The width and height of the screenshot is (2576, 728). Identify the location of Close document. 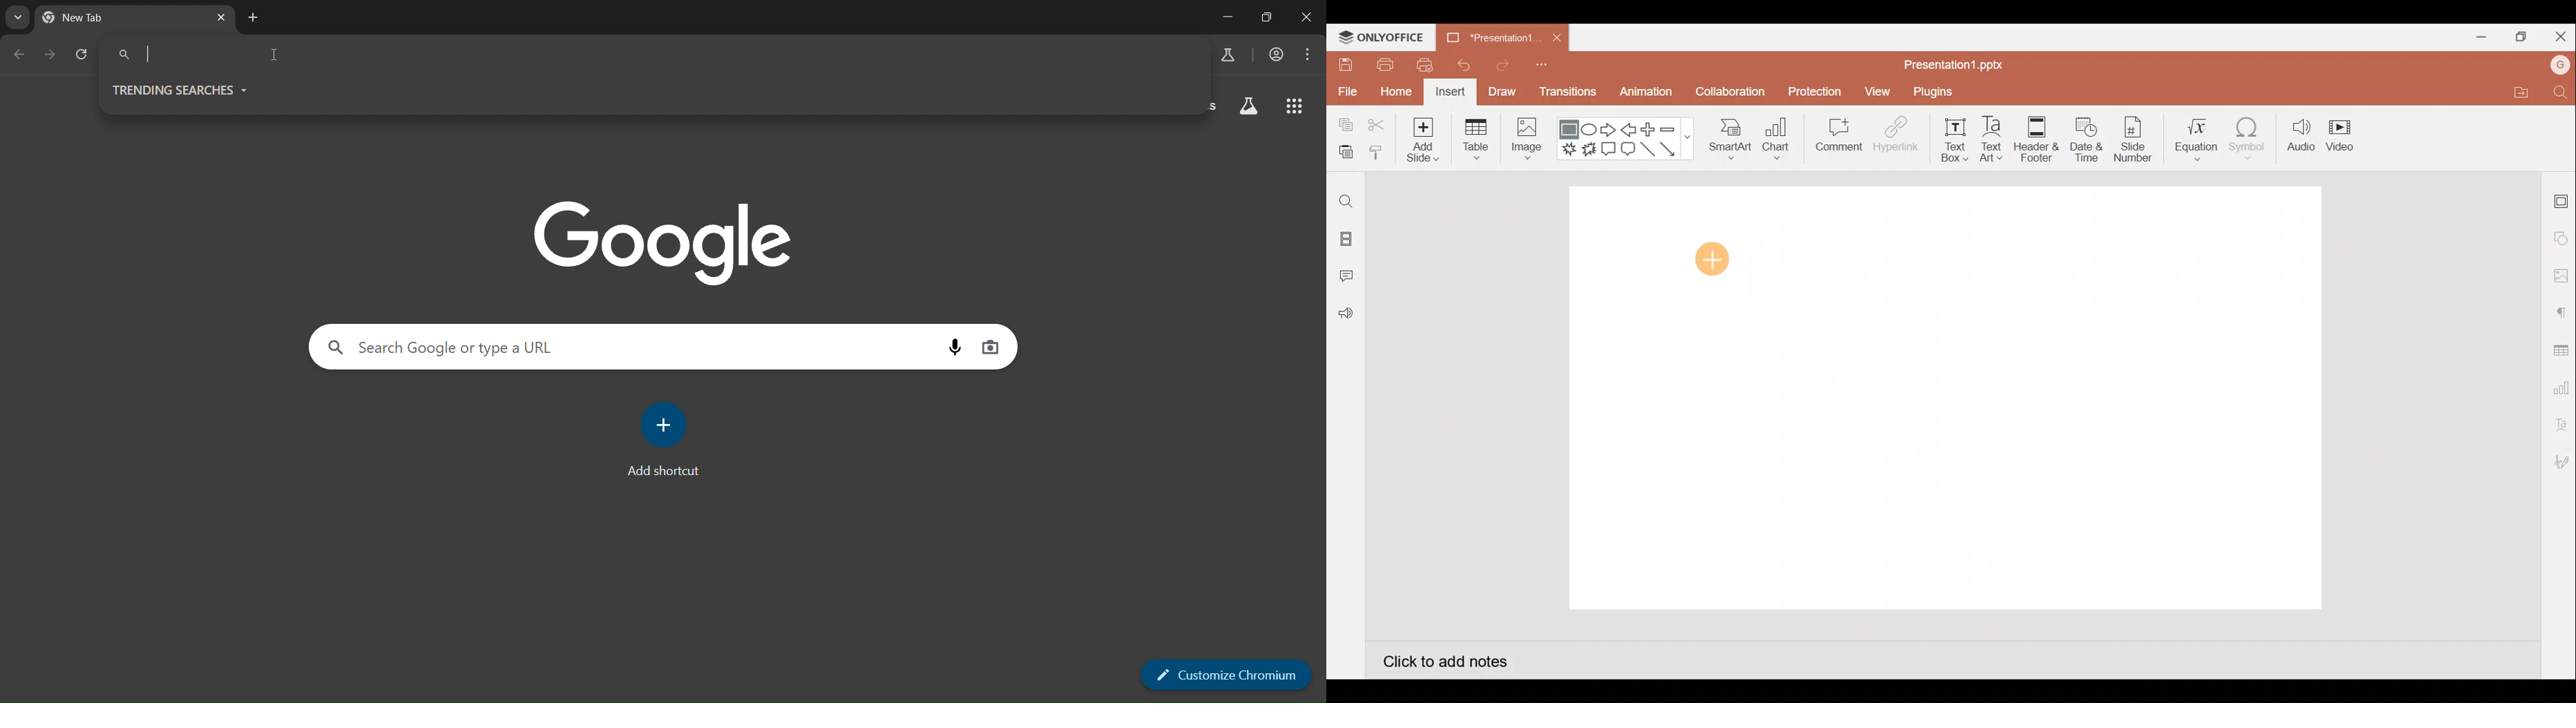
(1556, 36).